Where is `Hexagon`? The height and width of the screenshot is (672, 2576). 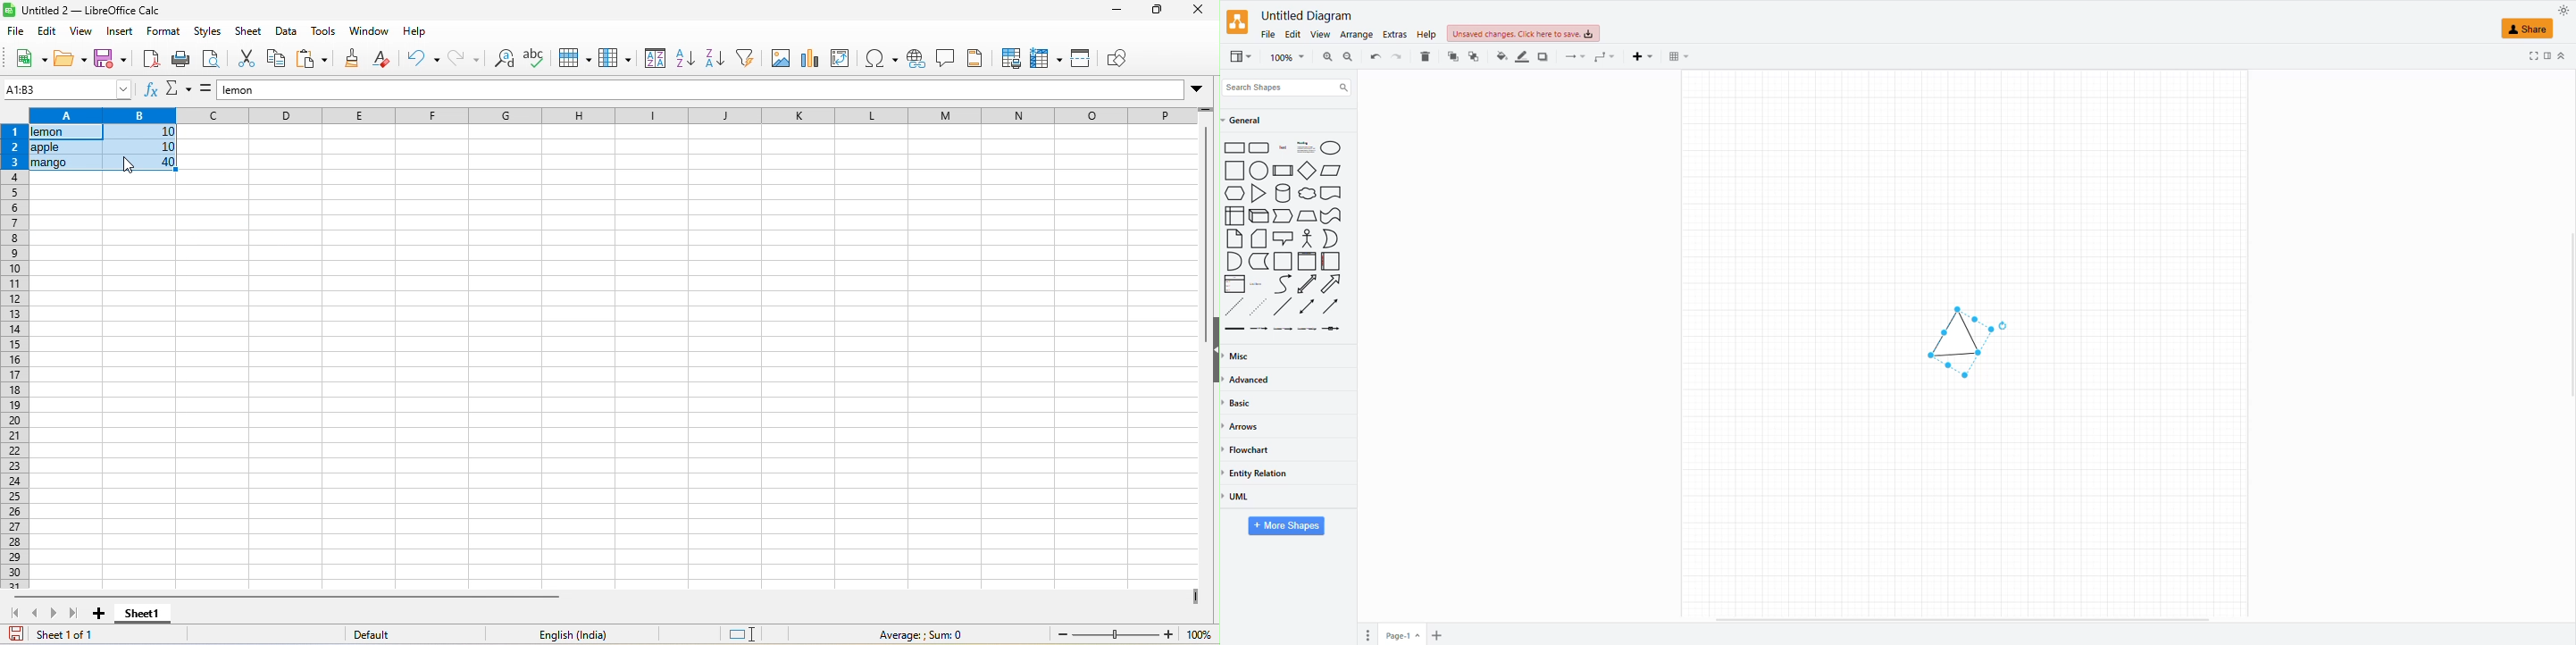 Hexagon is located at coordinates (1234, 194).